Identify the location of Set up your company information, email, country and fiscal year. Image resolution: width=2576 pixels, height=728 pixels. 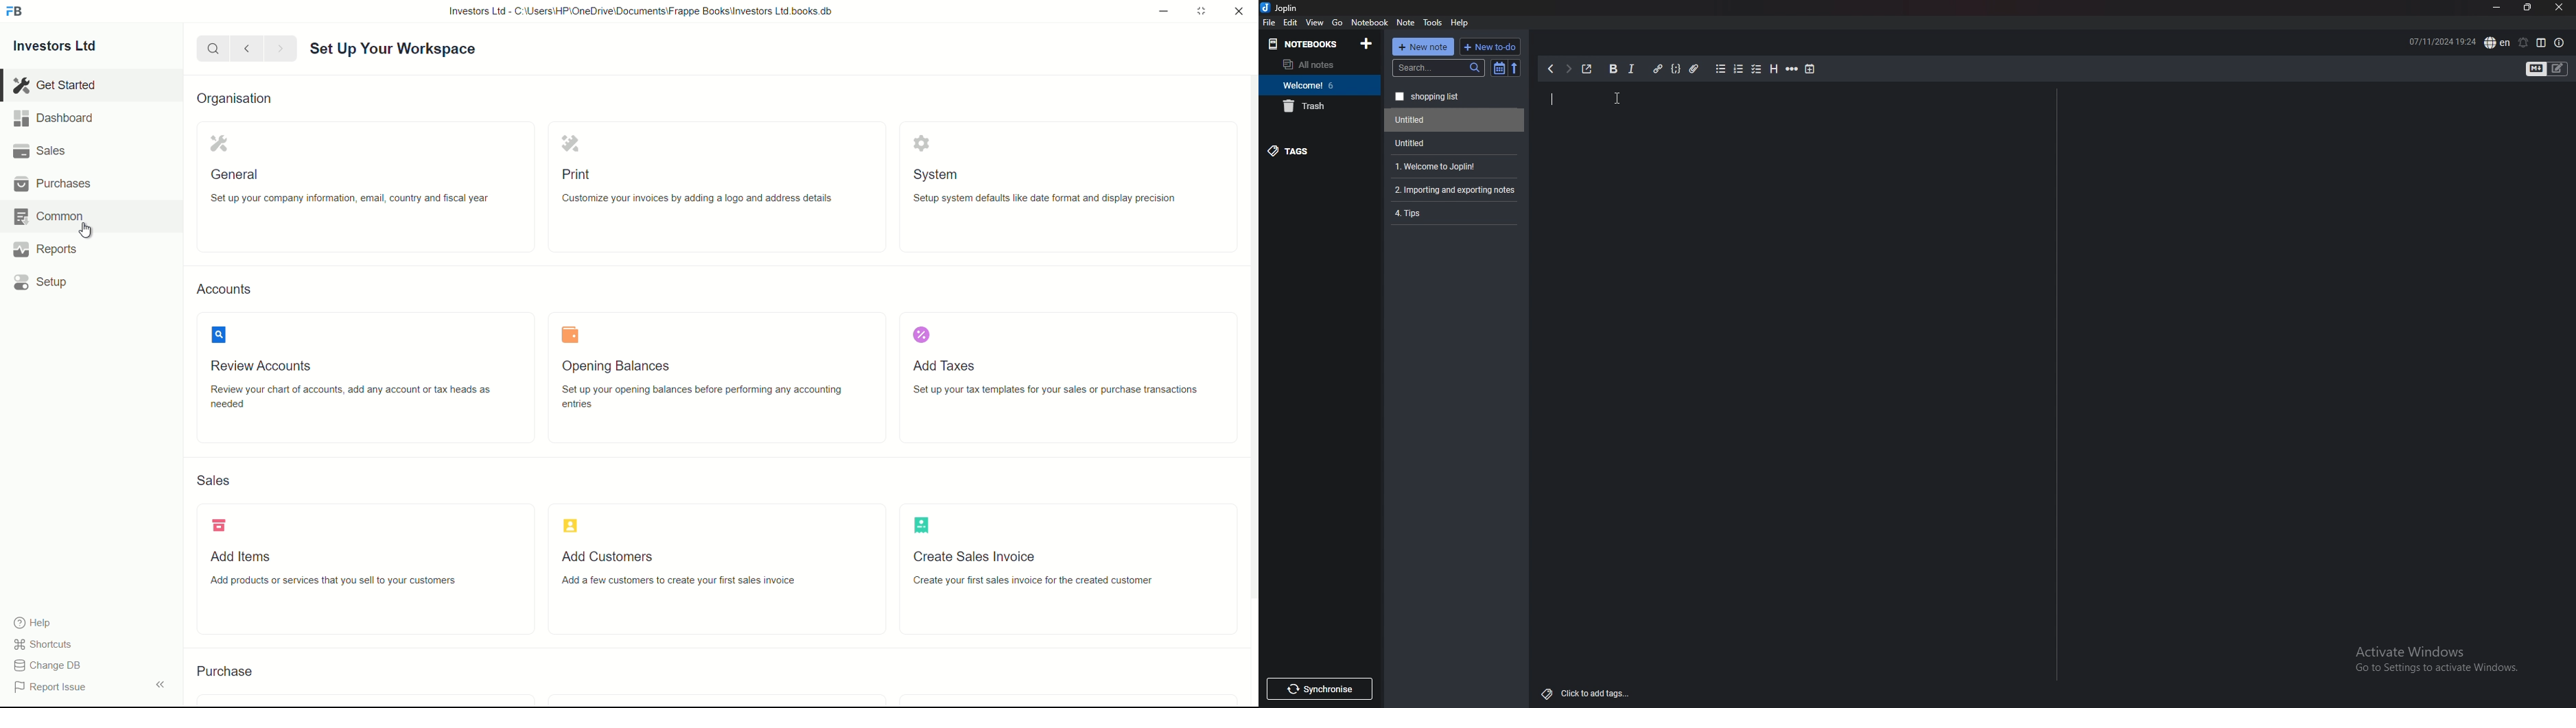
(352, 200).